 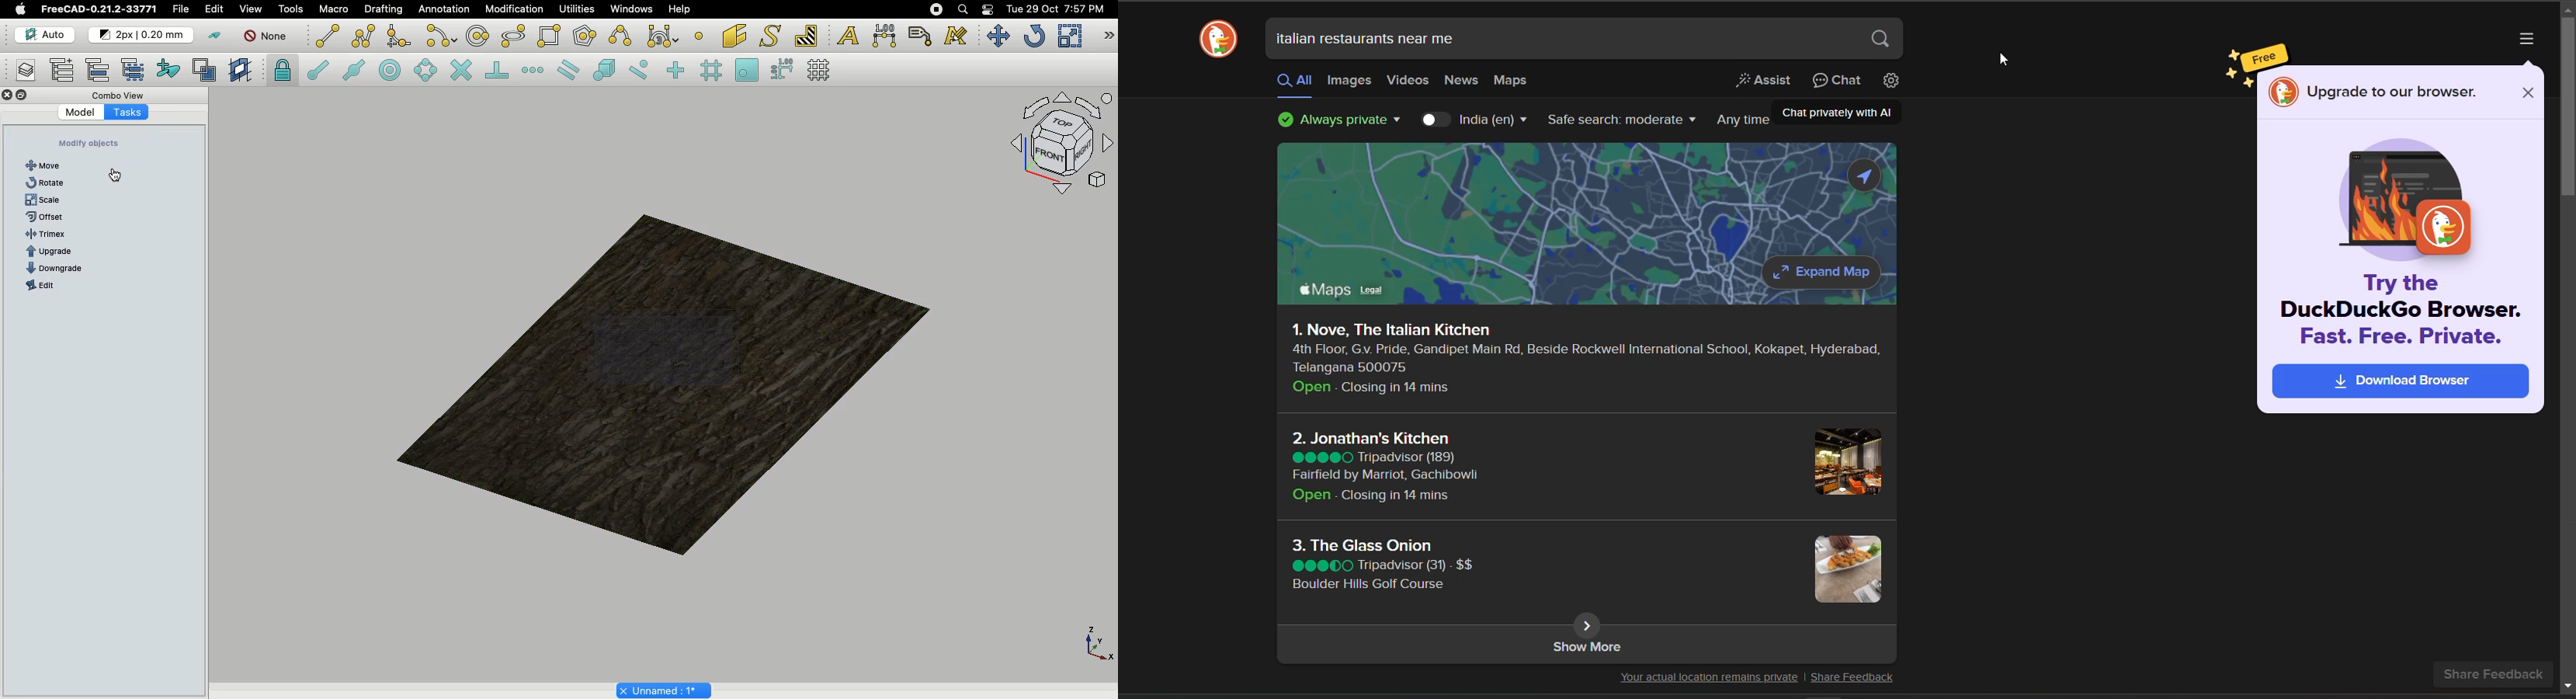 What do you see at coordinates (1322, 457) in the screenshot?
I see `Restaurant rating` at bounding box center [1322, 457].